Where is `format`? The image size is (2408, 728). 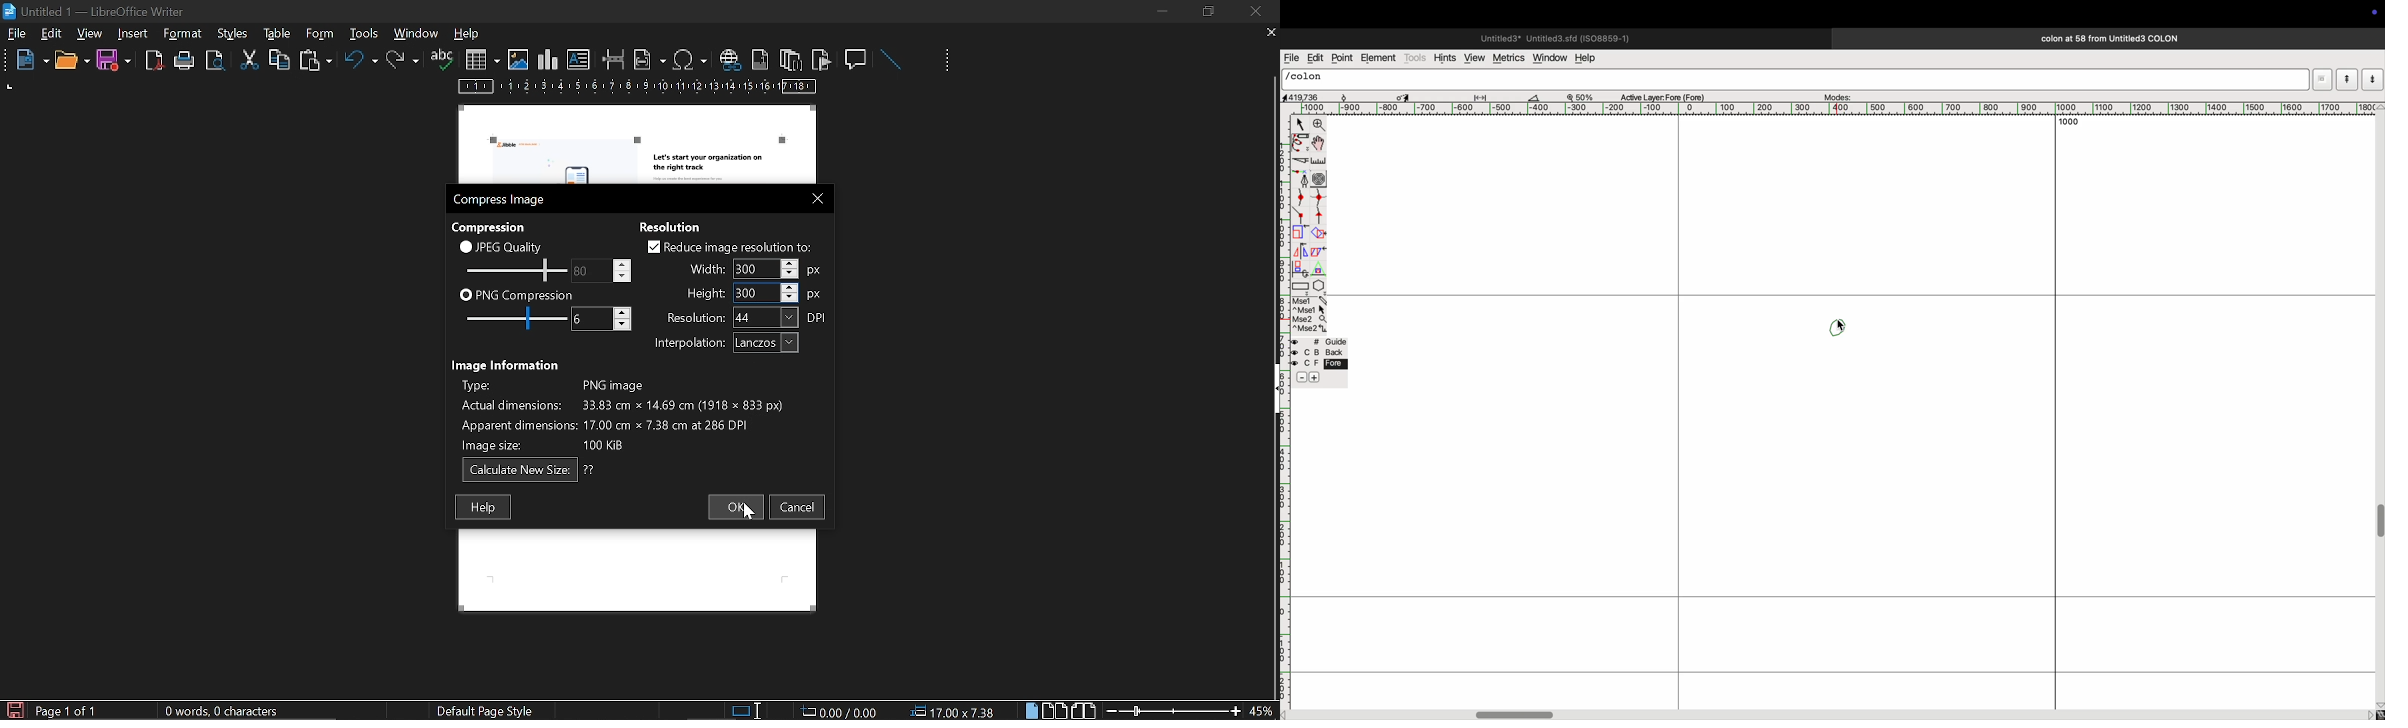
format is located at coordinates (231, 32).